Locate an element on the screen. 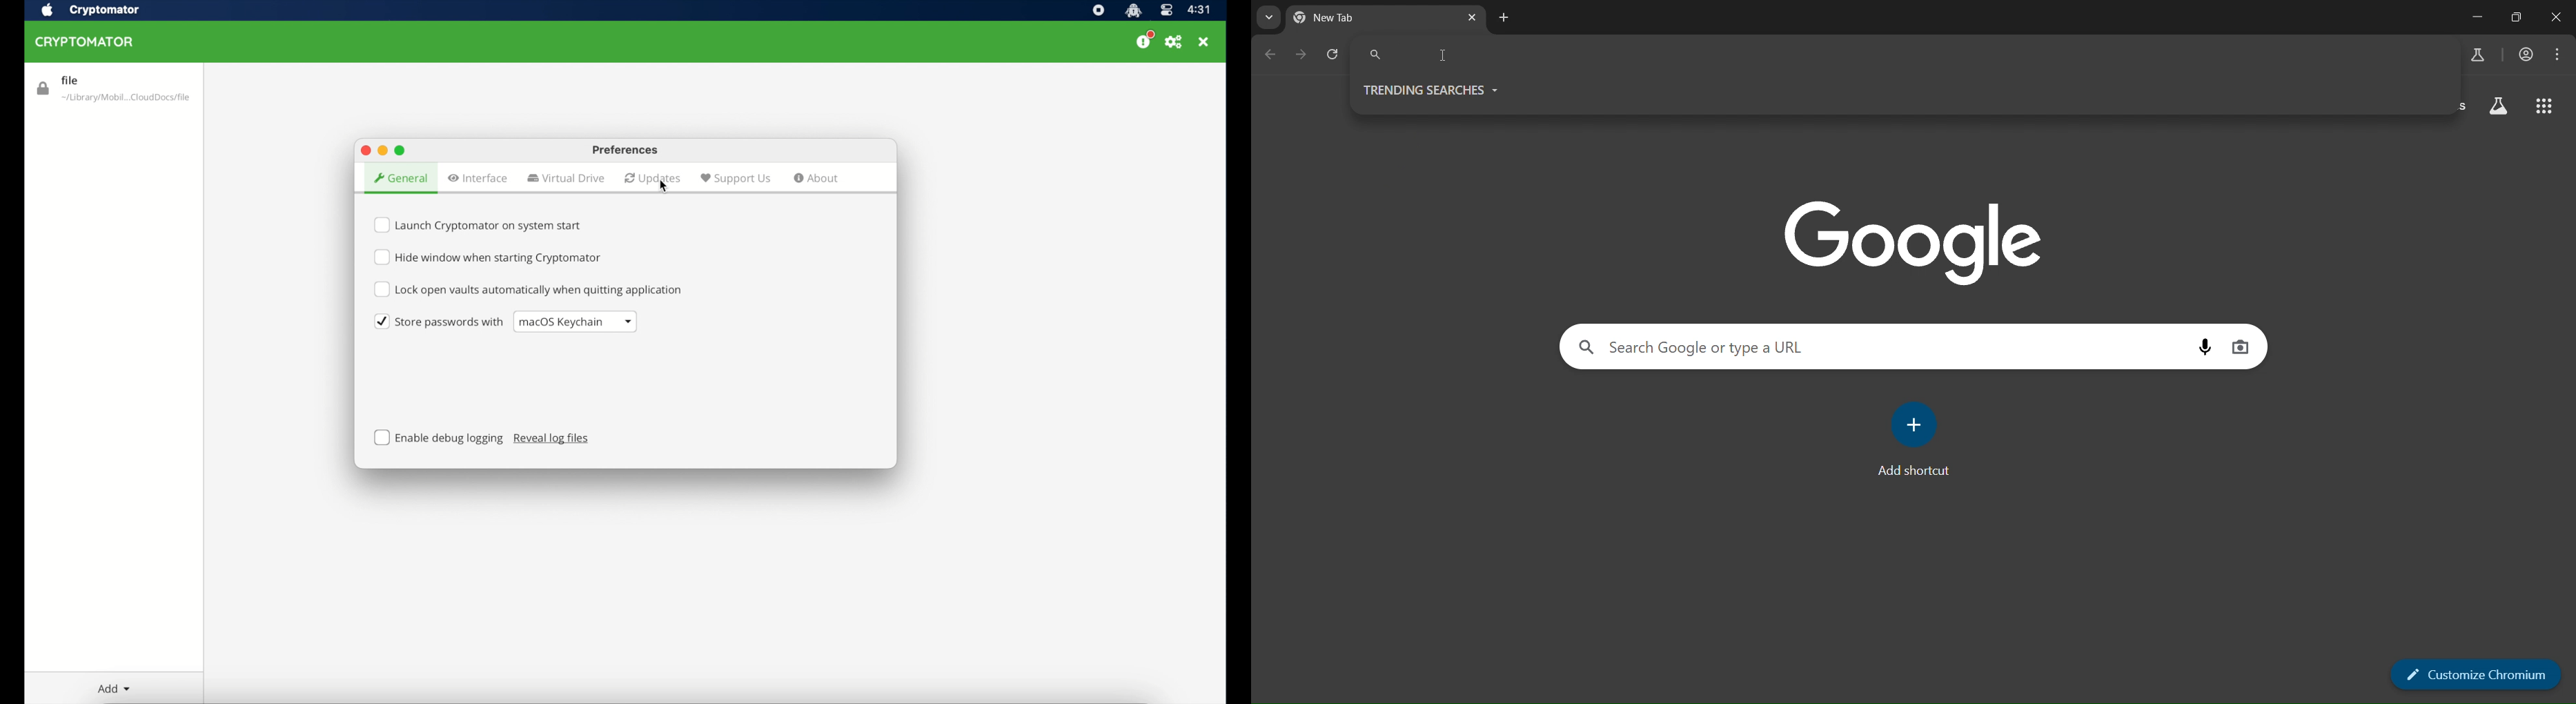  preferences is located at coordinates (1174, 42).